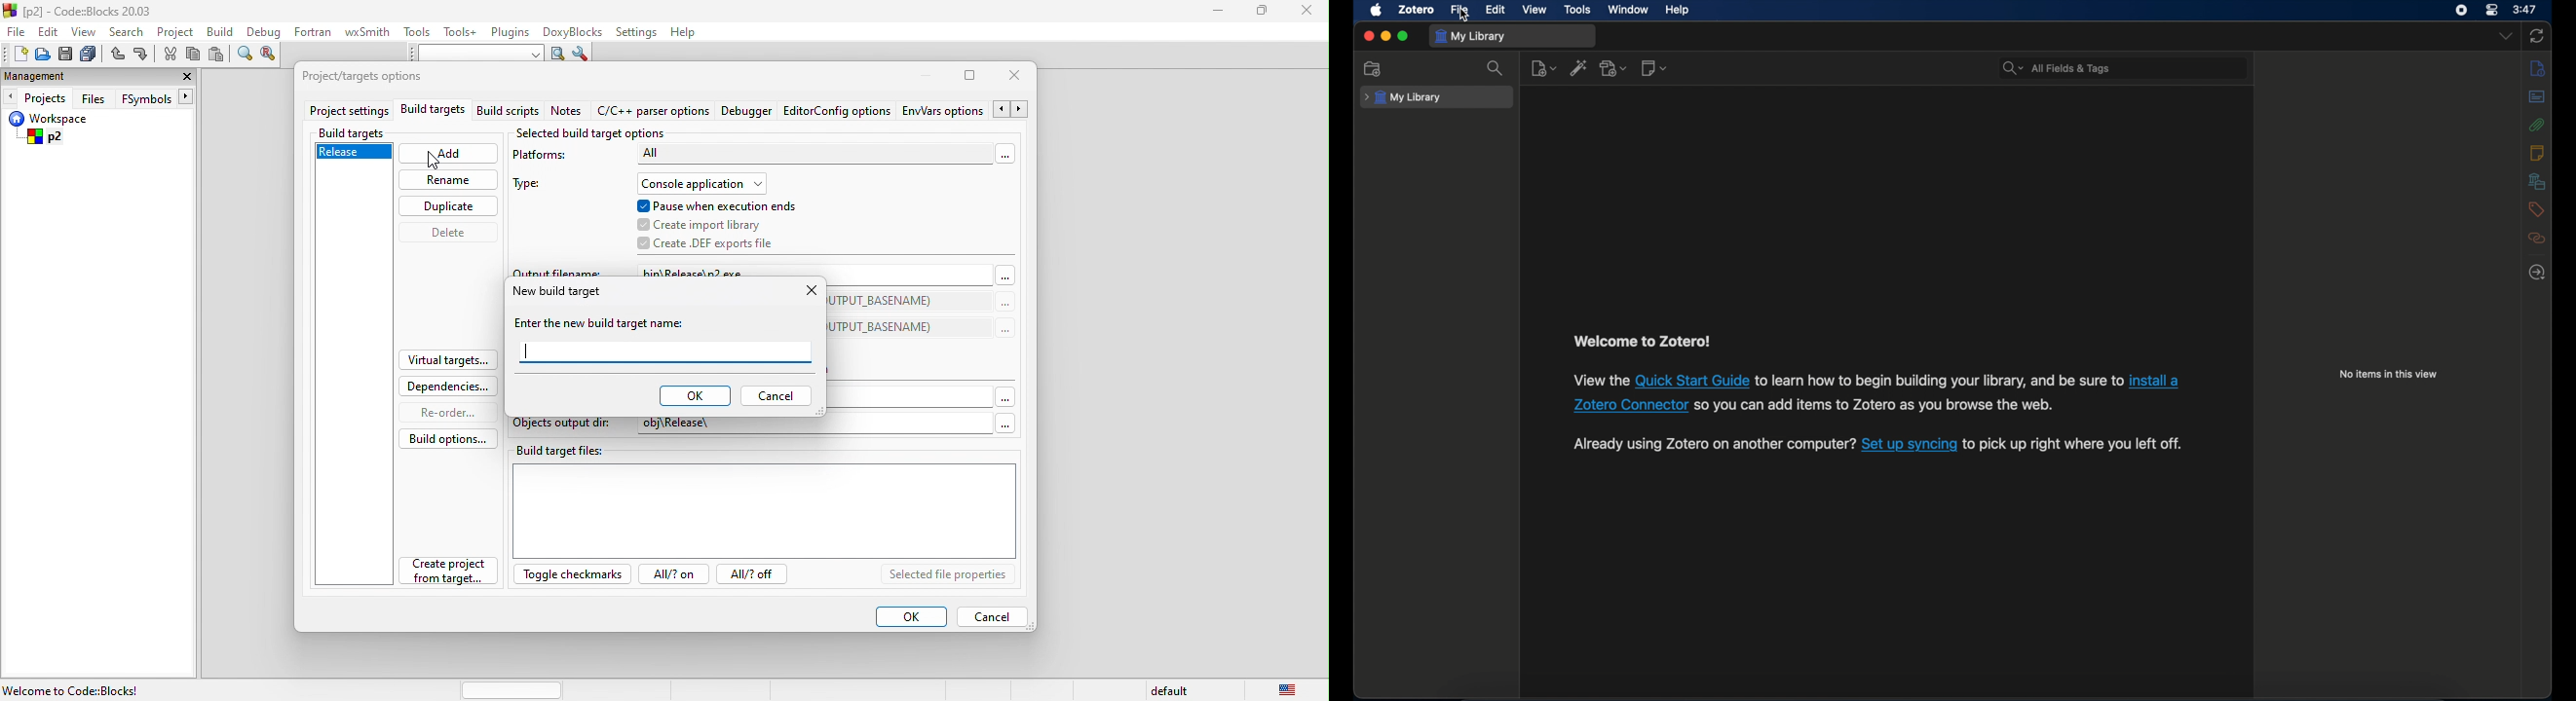  What do you see at coordinates (1498, 68) in the screenshot?
I see `search` at bounding box center [1498, 68].